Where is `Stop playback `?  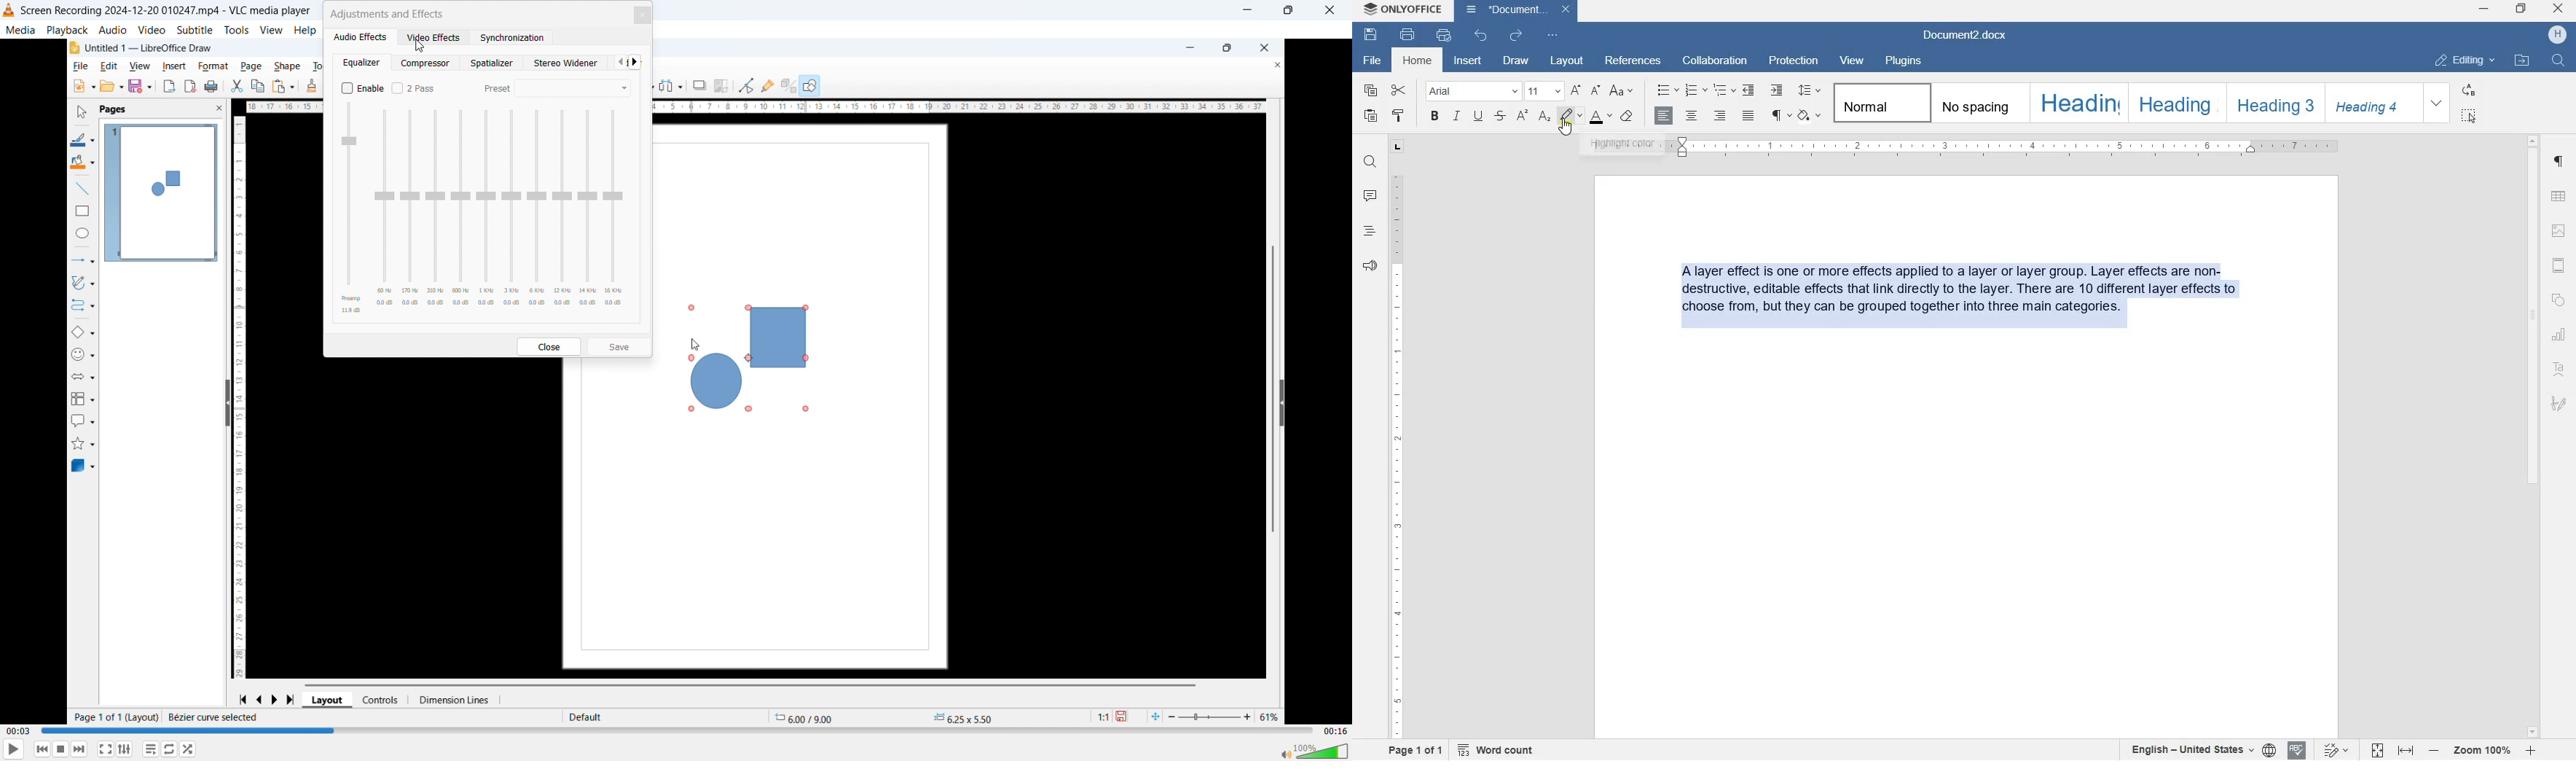 Stop playback  is located at coordinates (61, 749).